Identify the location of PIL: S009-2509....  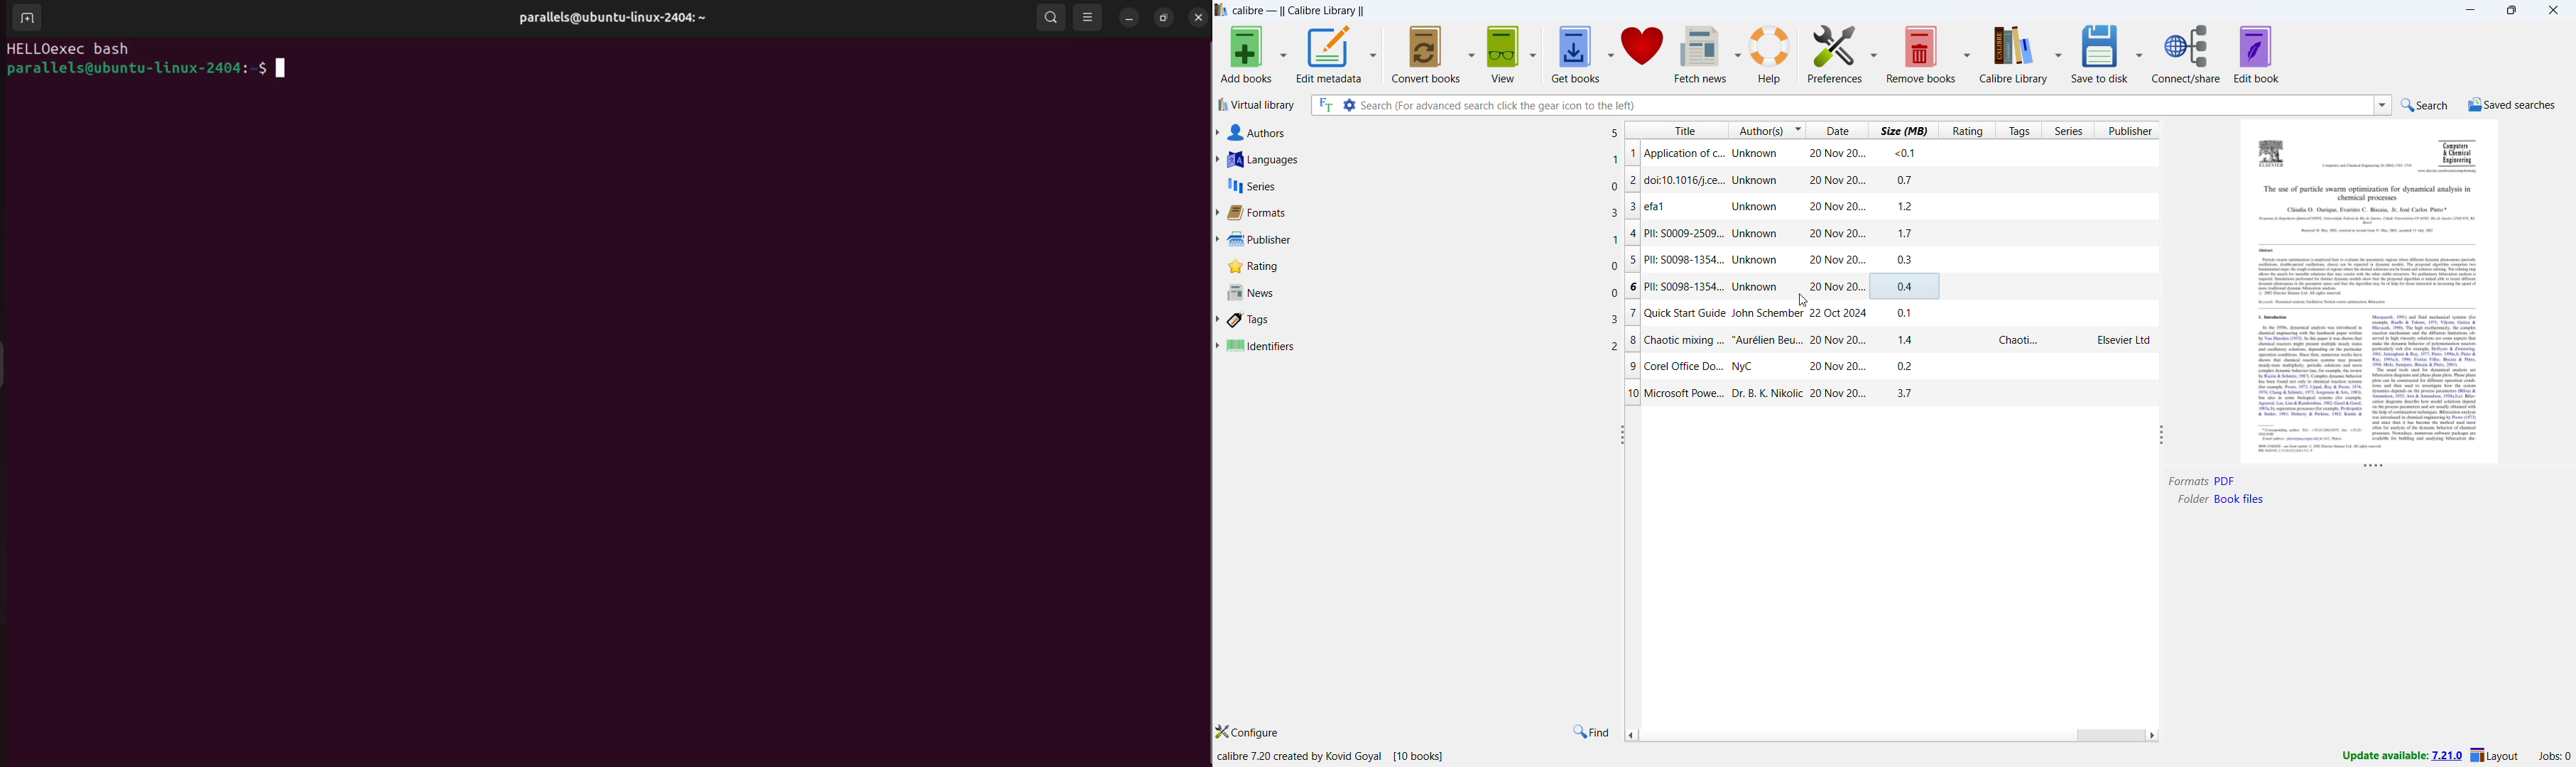
(1898, 235).